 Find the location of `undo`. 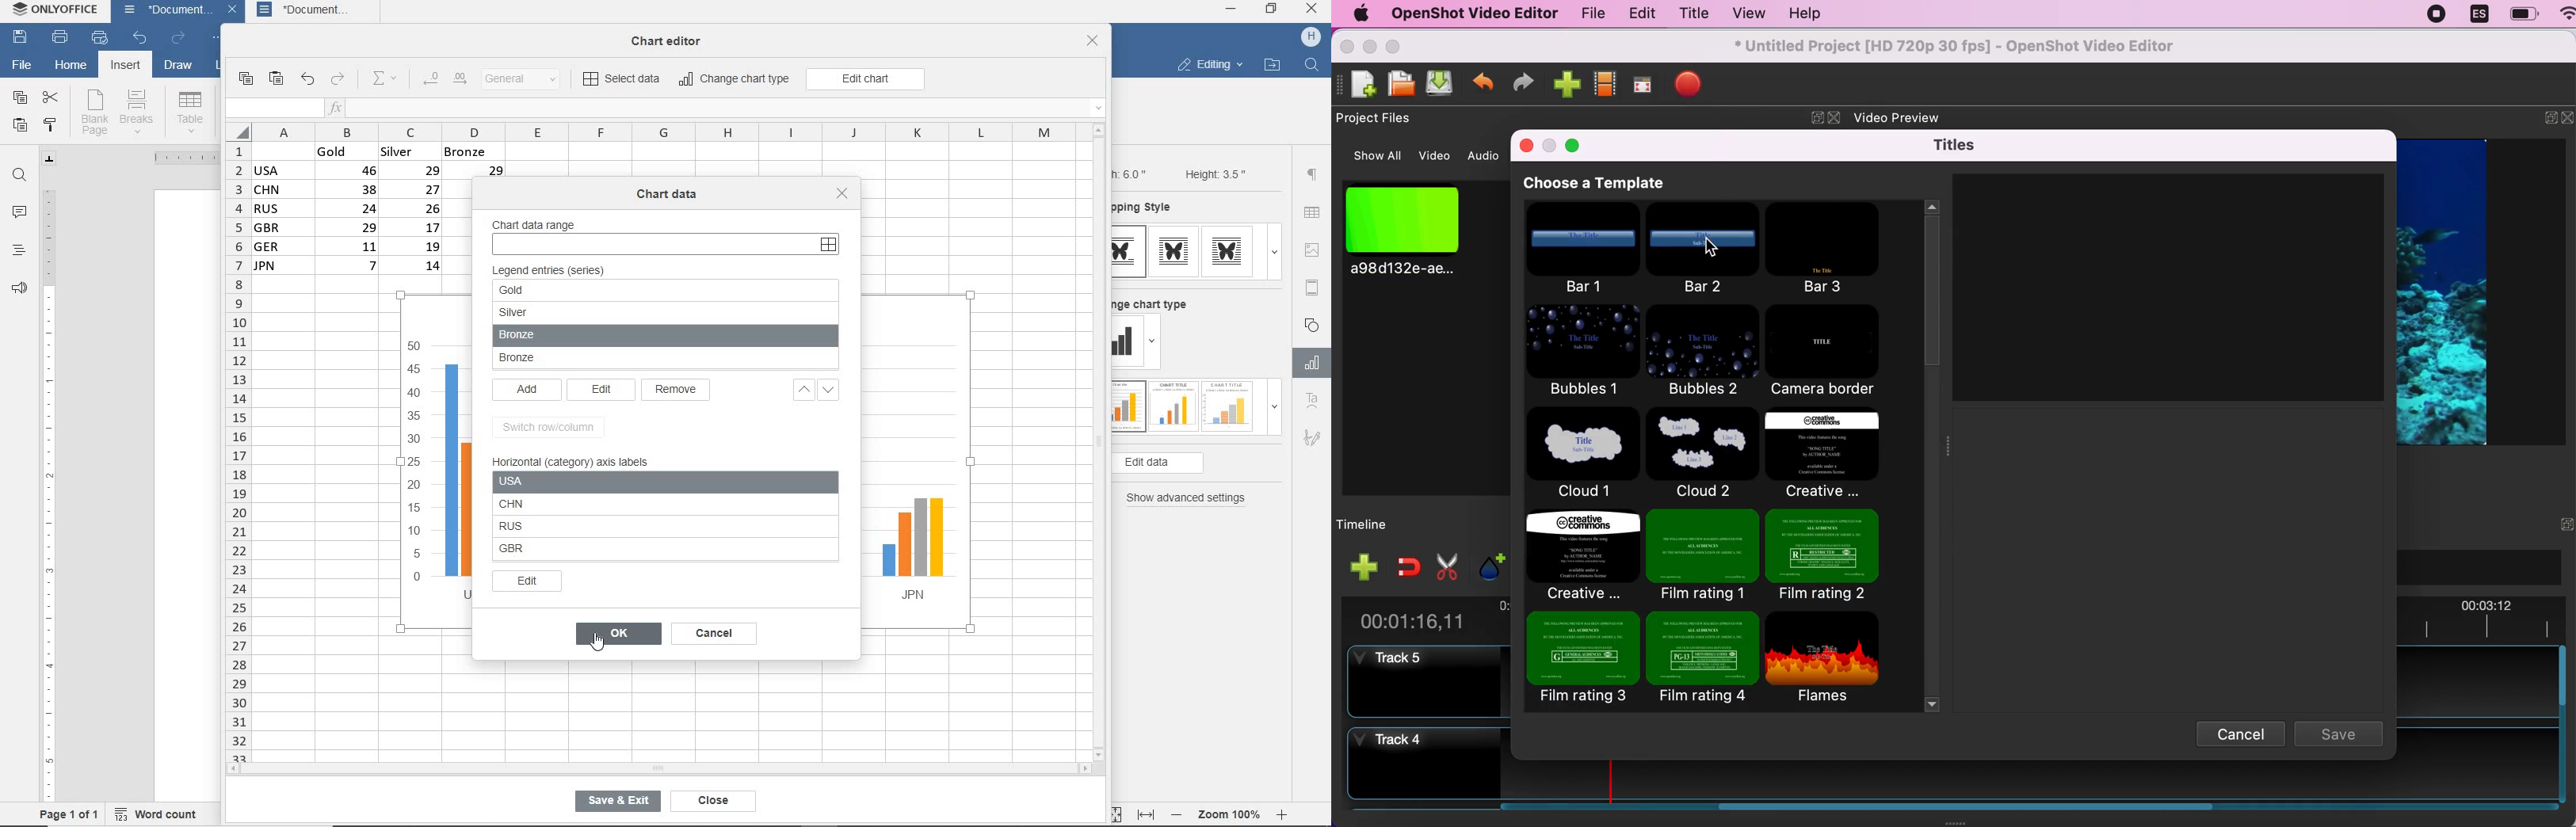

undo is located at coordinates (1484, 82).